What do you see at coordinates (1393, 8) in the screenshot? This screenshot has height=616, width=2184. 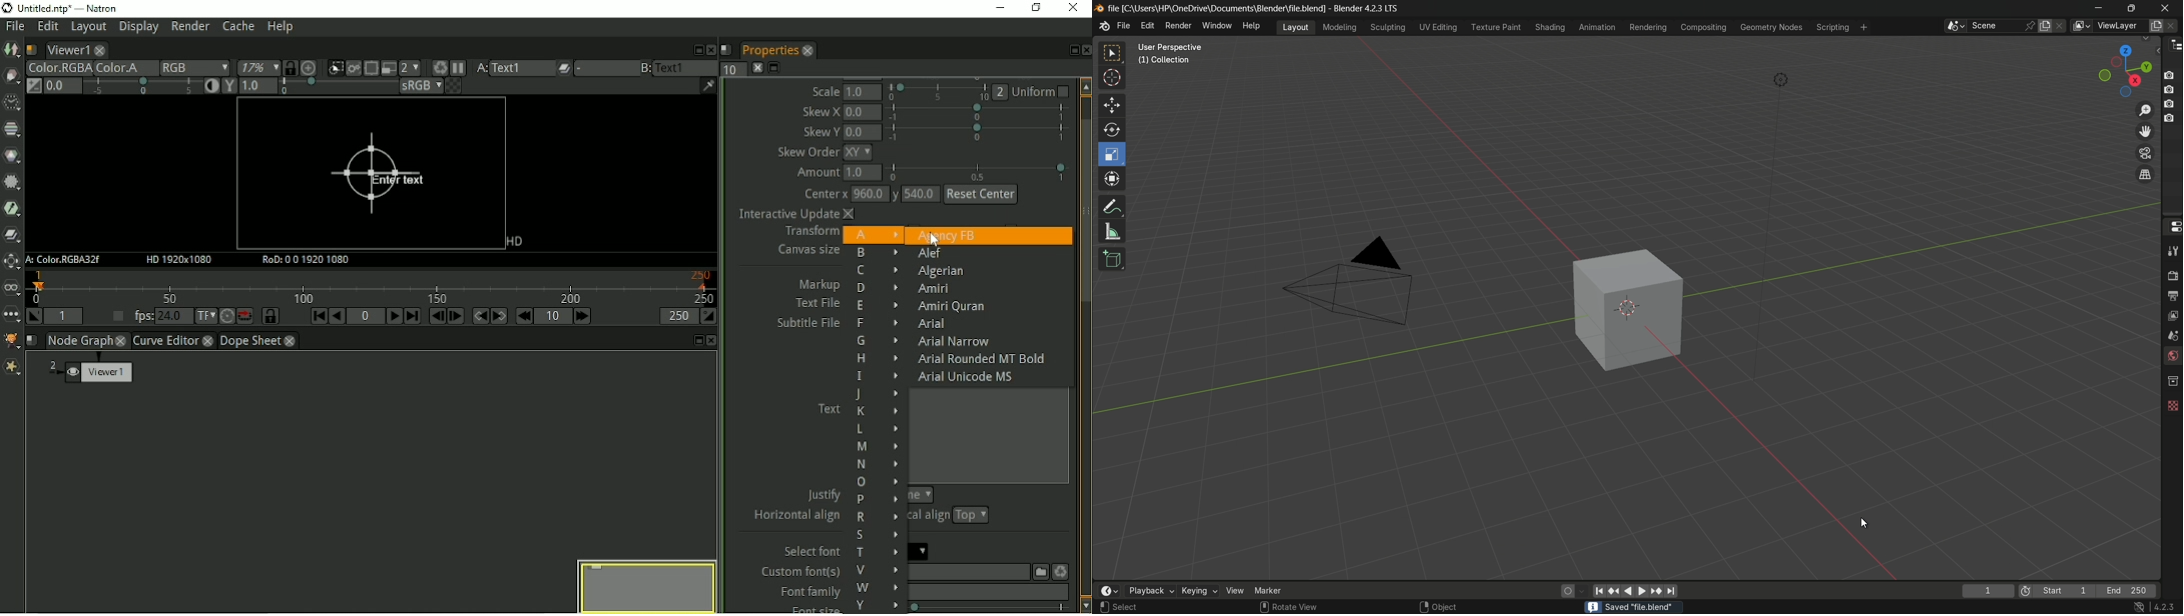 I see `Blender 4.2.3` at bounding box center [1393, 8].